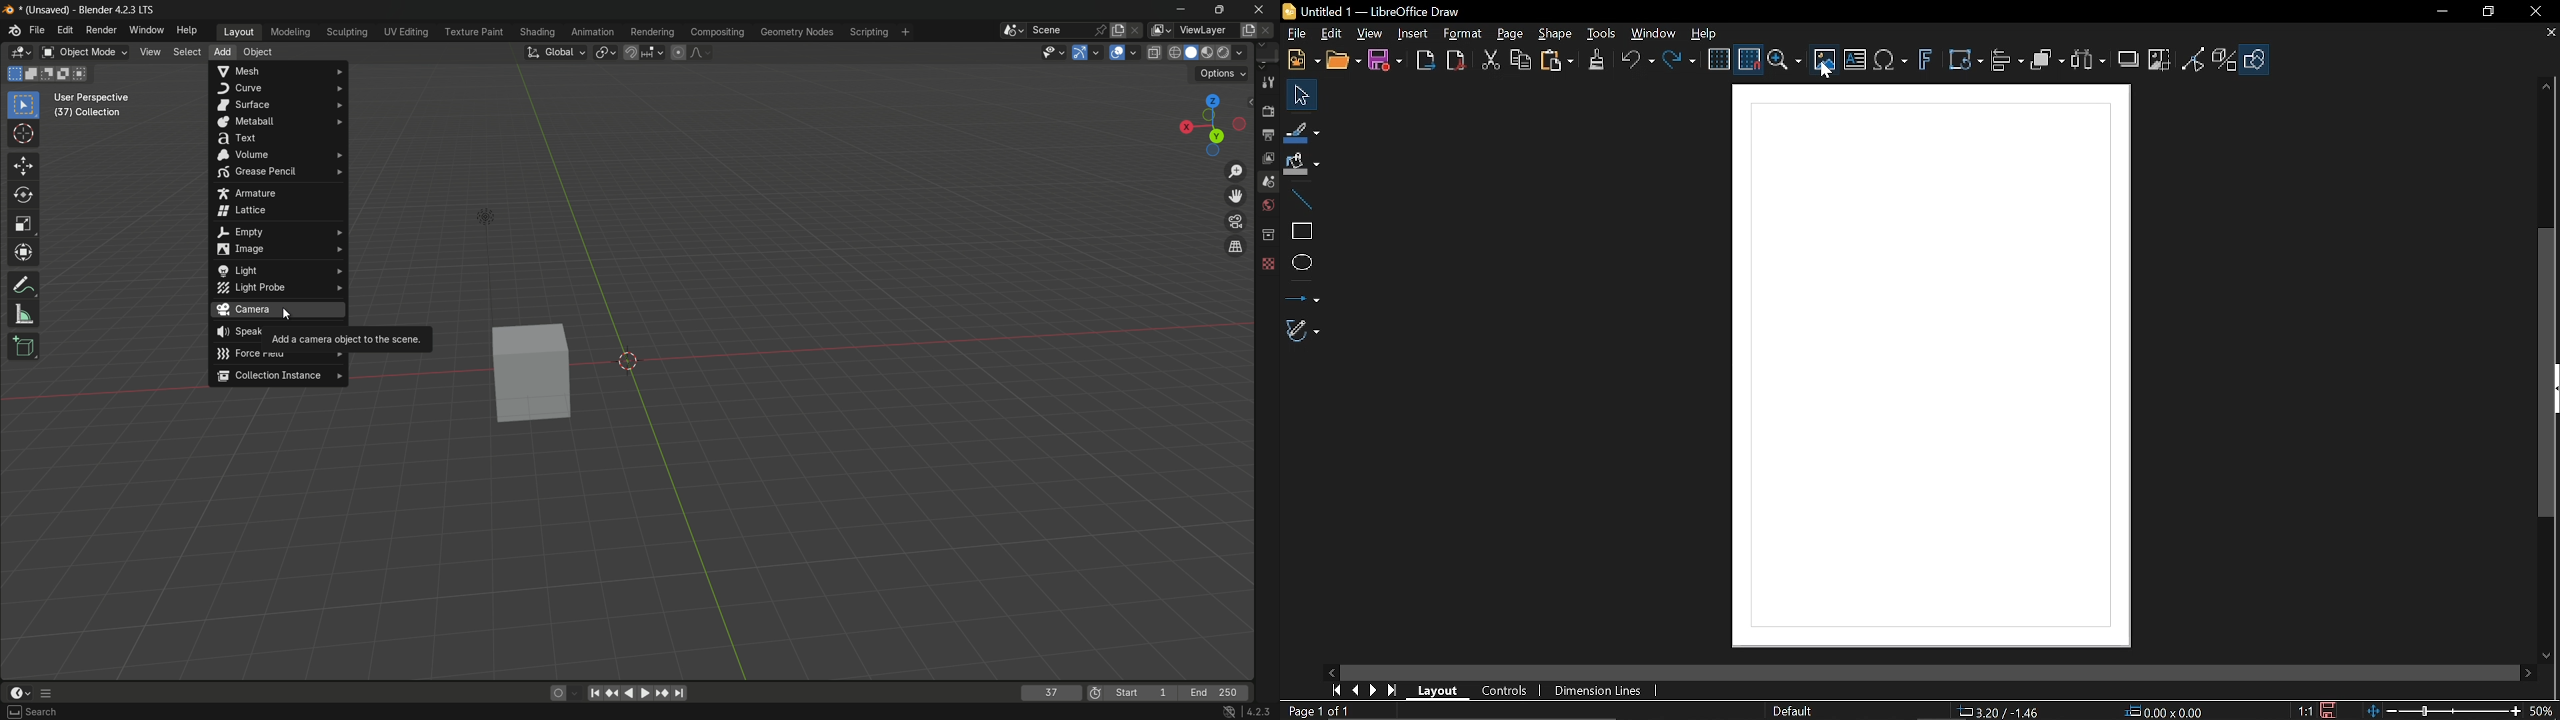  Describe the element at coordinates (1267, 235) in the screenshot. I see `collections` at that location.